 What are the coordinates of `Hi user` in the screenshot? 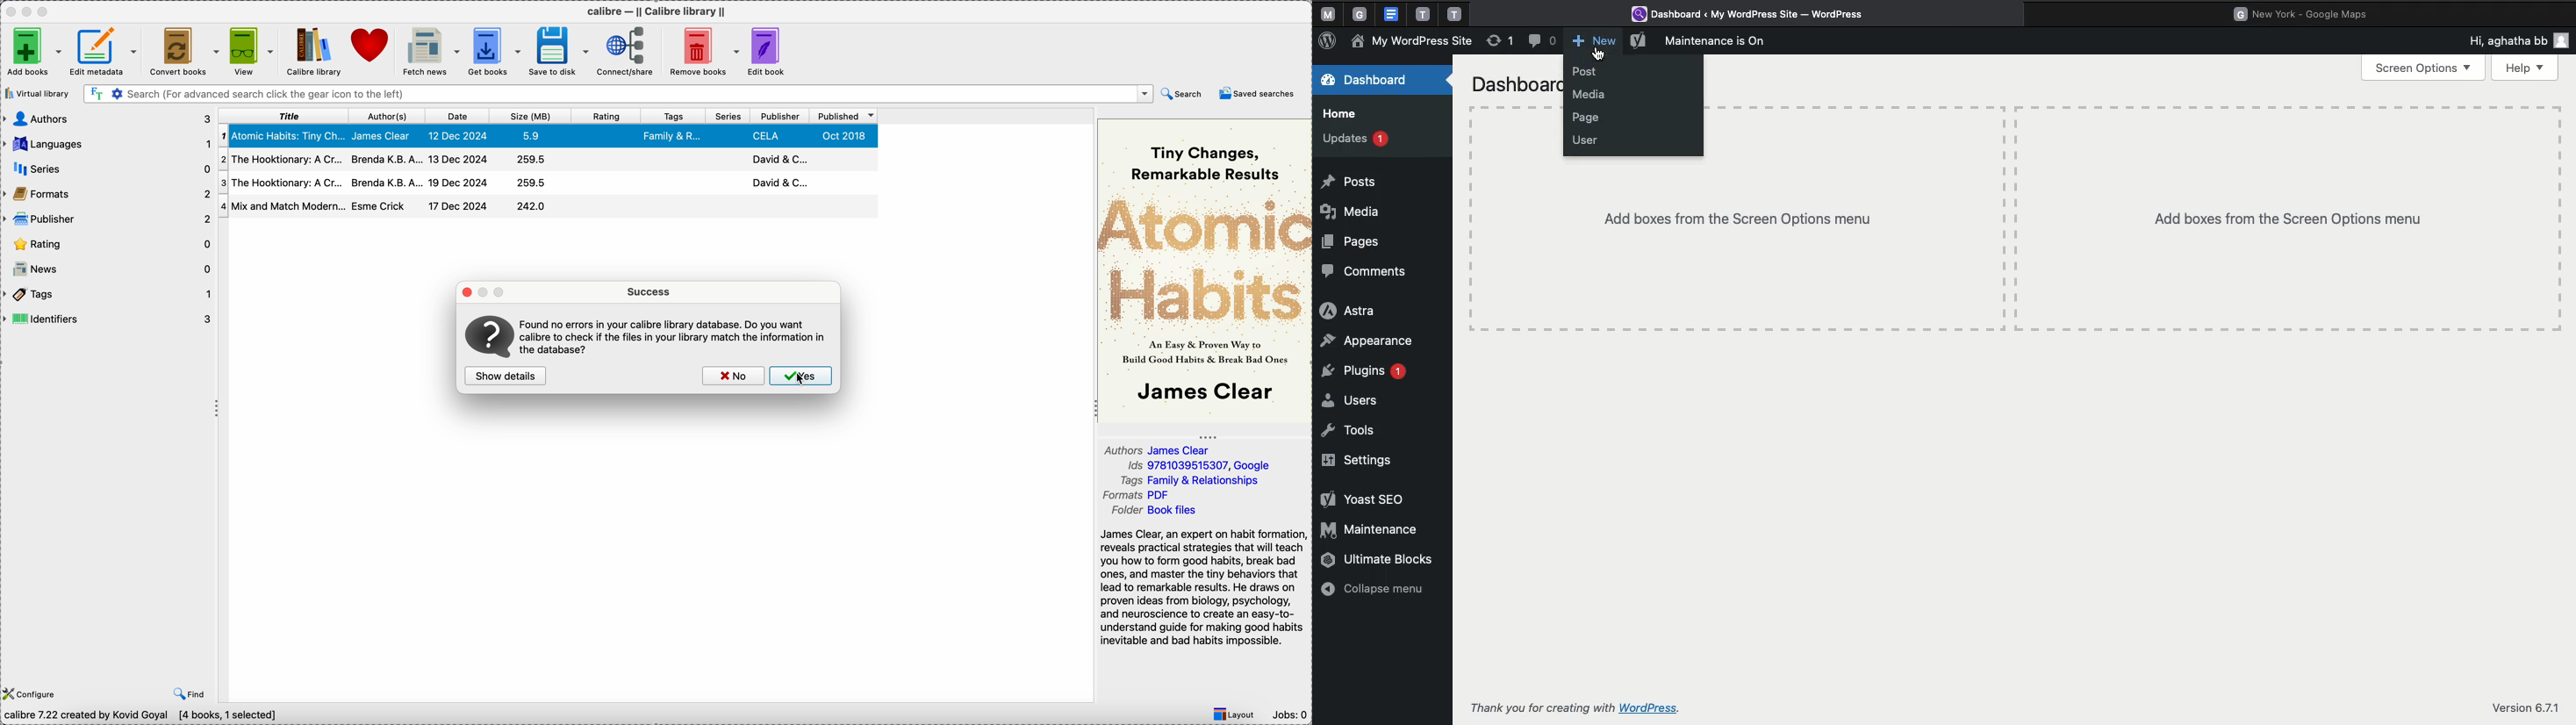 It's located at (2516, 40).